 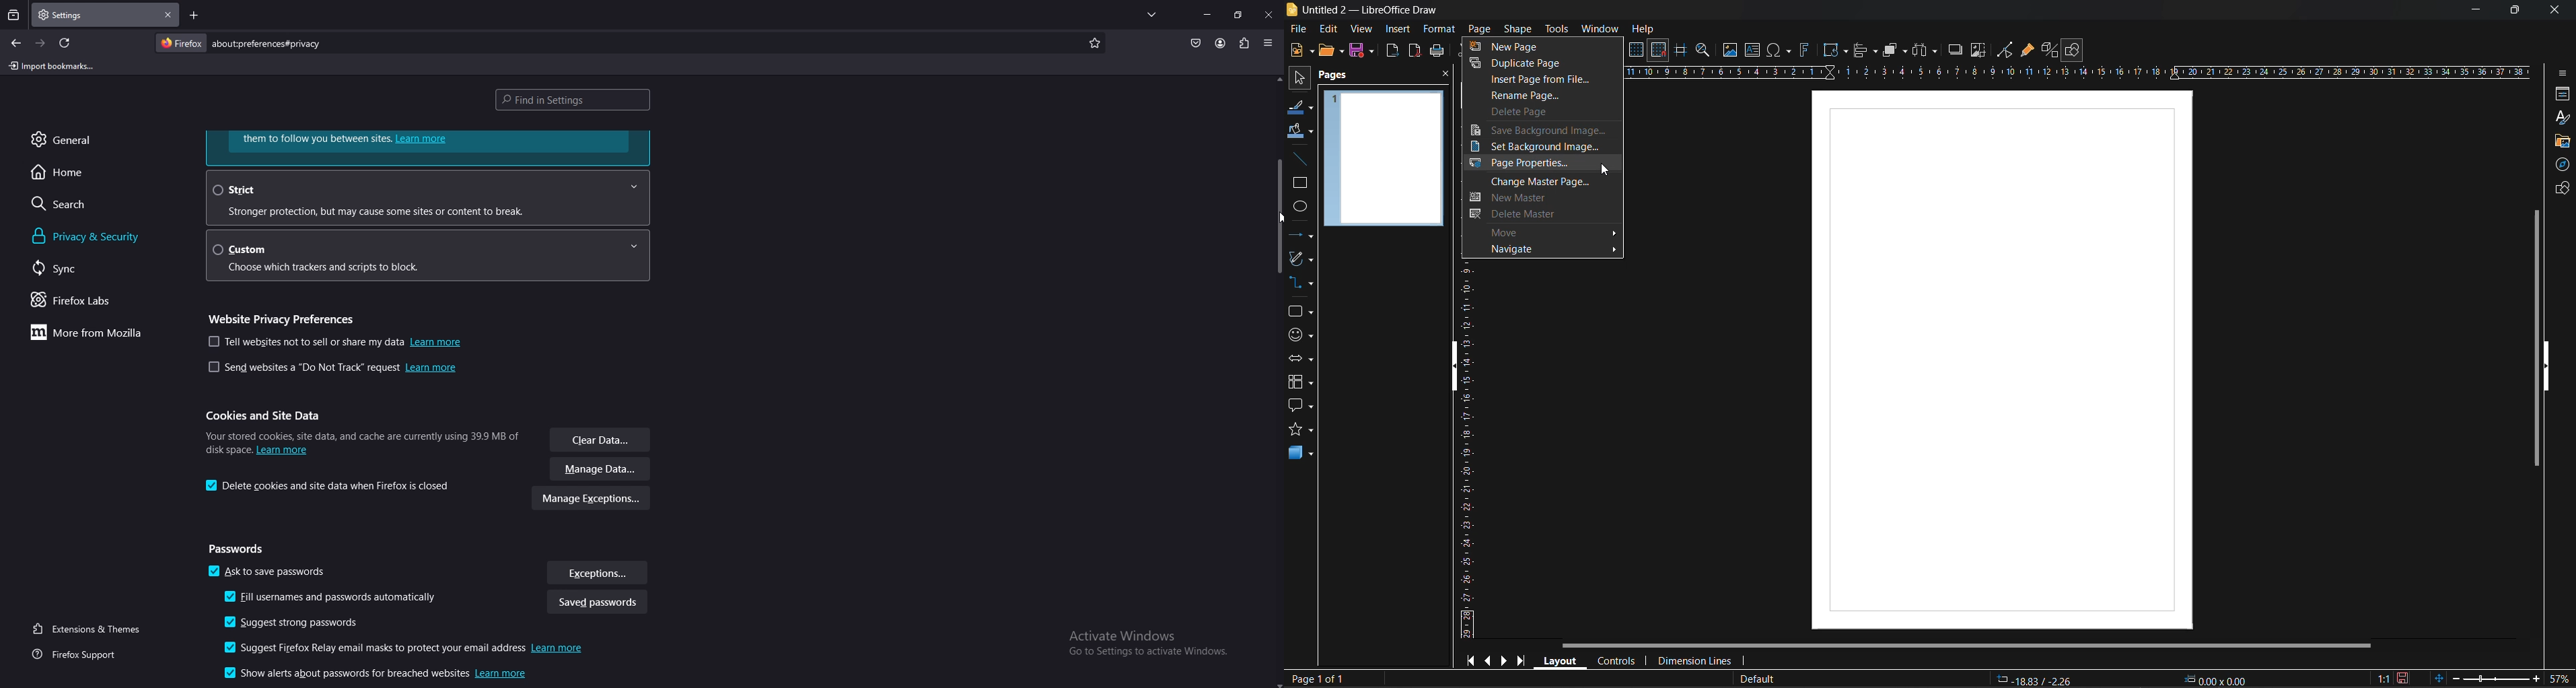 I want to click on crop image, so click(x=1978, y=52).